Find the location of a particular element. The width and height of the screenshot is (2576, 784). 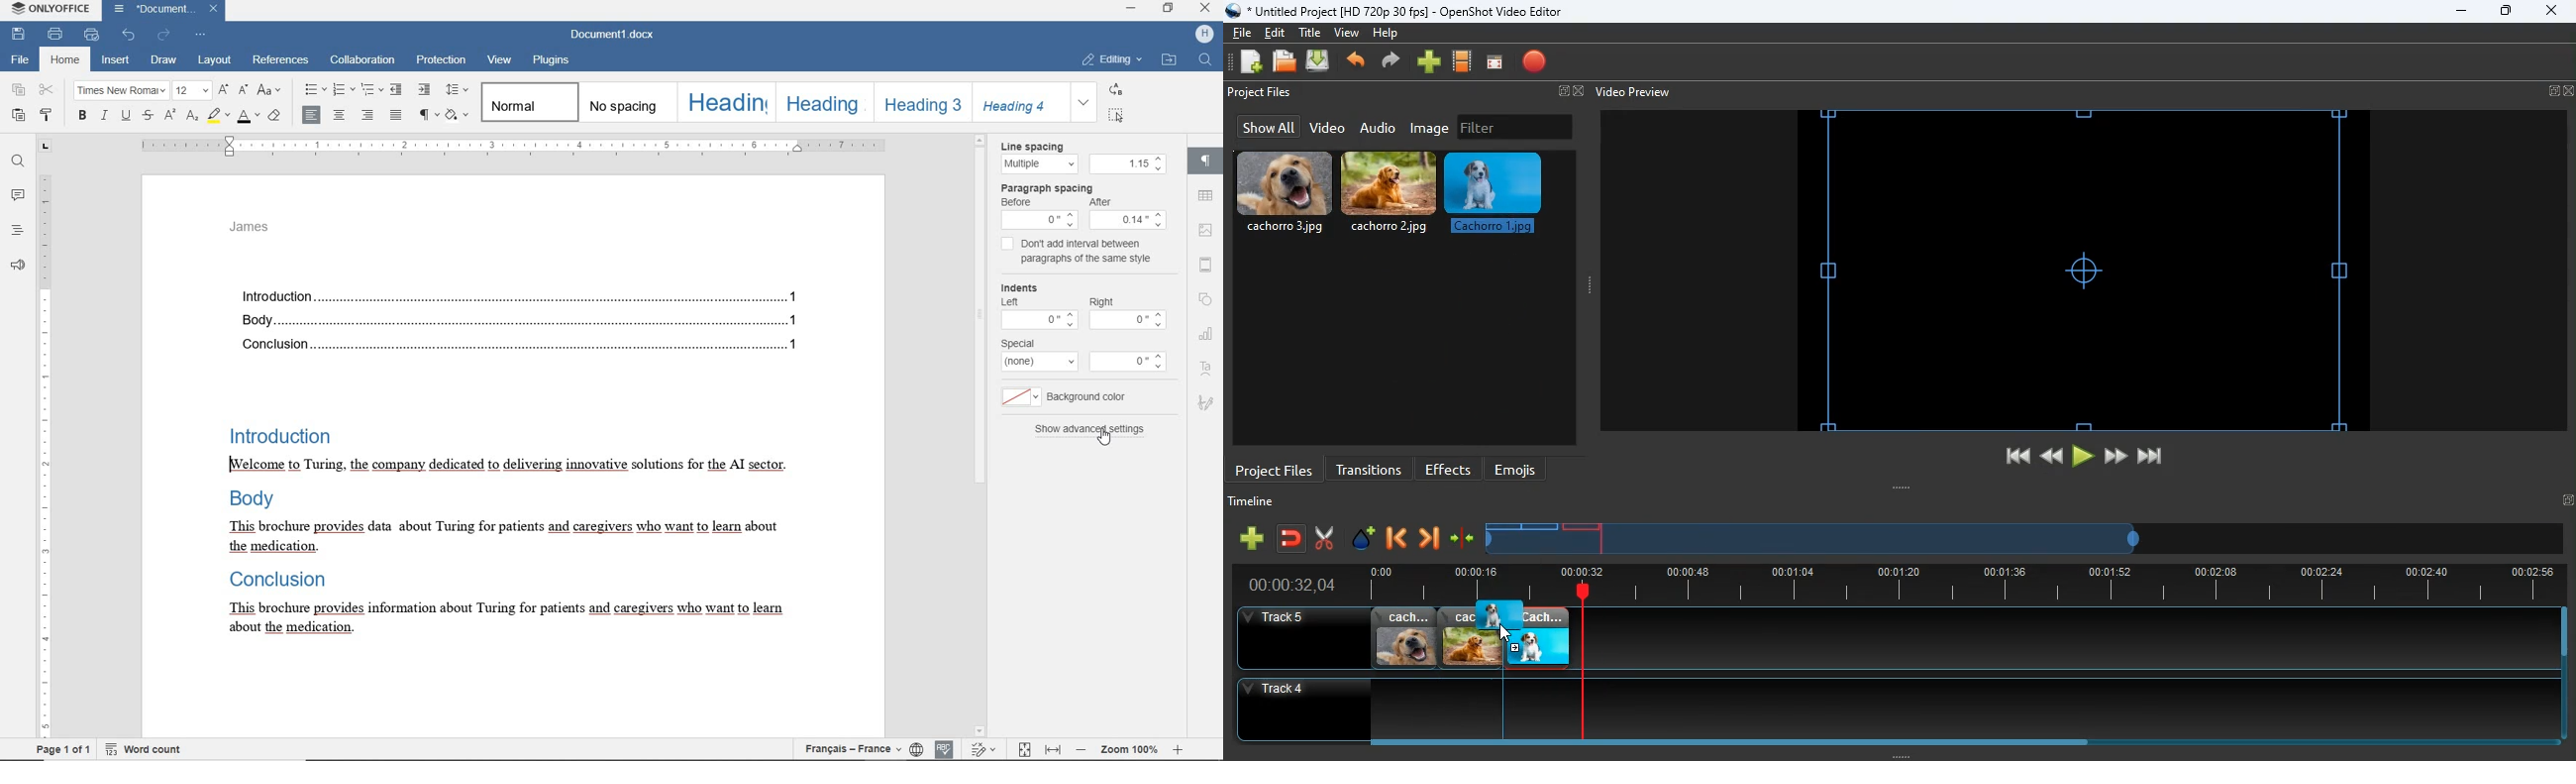

background color is located at coordinates (1096, 397).